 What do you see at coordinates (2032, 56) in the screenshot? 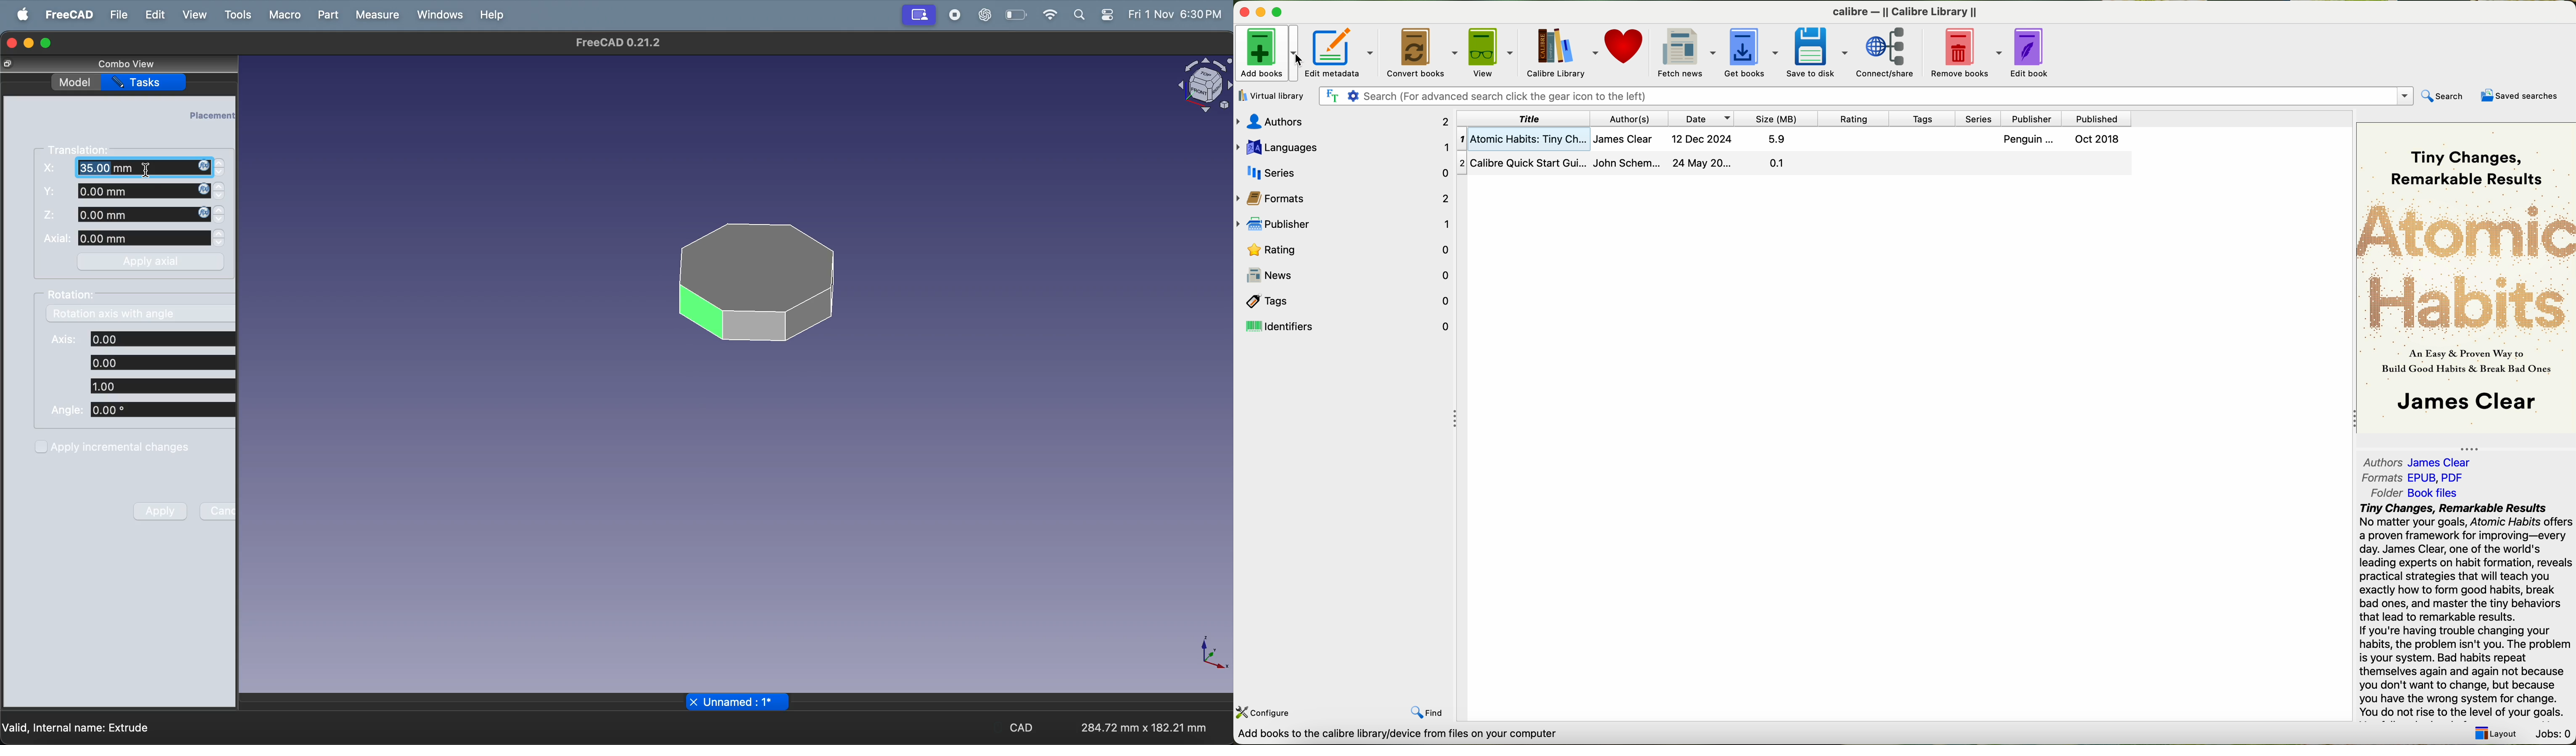
I see `edit book` at bounding box center [2032, 56].